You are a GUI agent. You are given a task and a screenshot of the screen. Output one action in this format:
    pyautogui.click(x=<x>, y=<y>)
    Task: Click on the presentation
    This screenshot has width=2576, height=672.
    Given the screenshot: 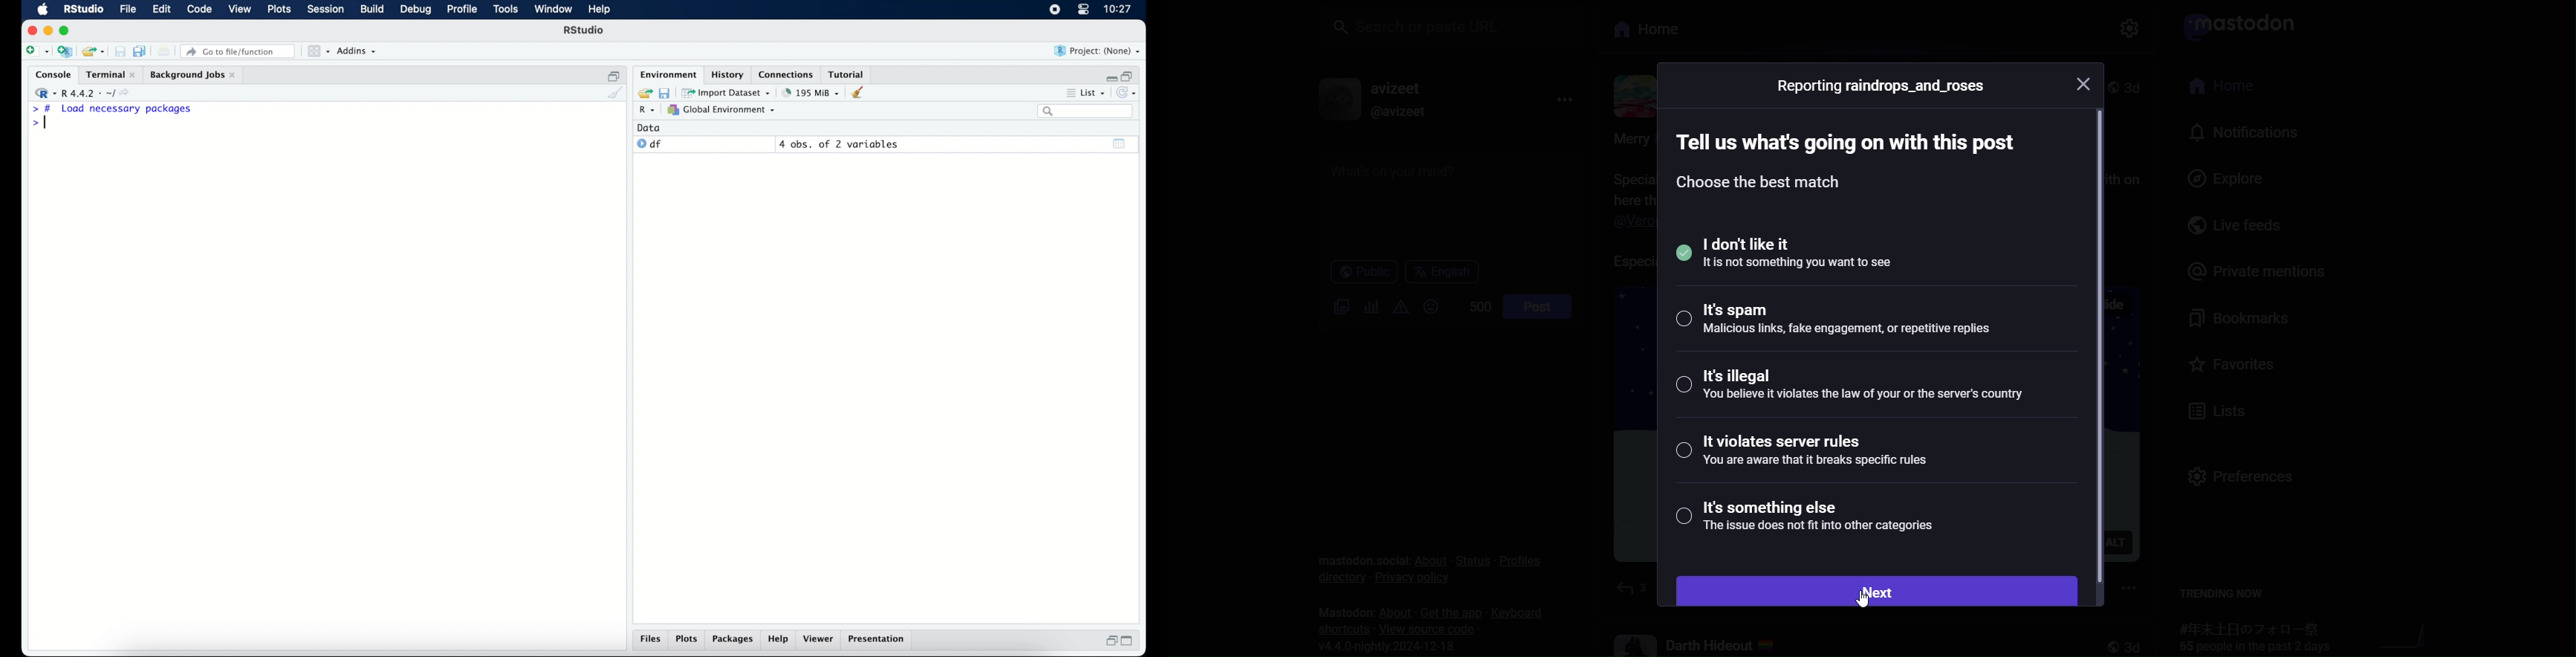 What is the action you would take?
    pyautogui.click(x=878, y=640)
    